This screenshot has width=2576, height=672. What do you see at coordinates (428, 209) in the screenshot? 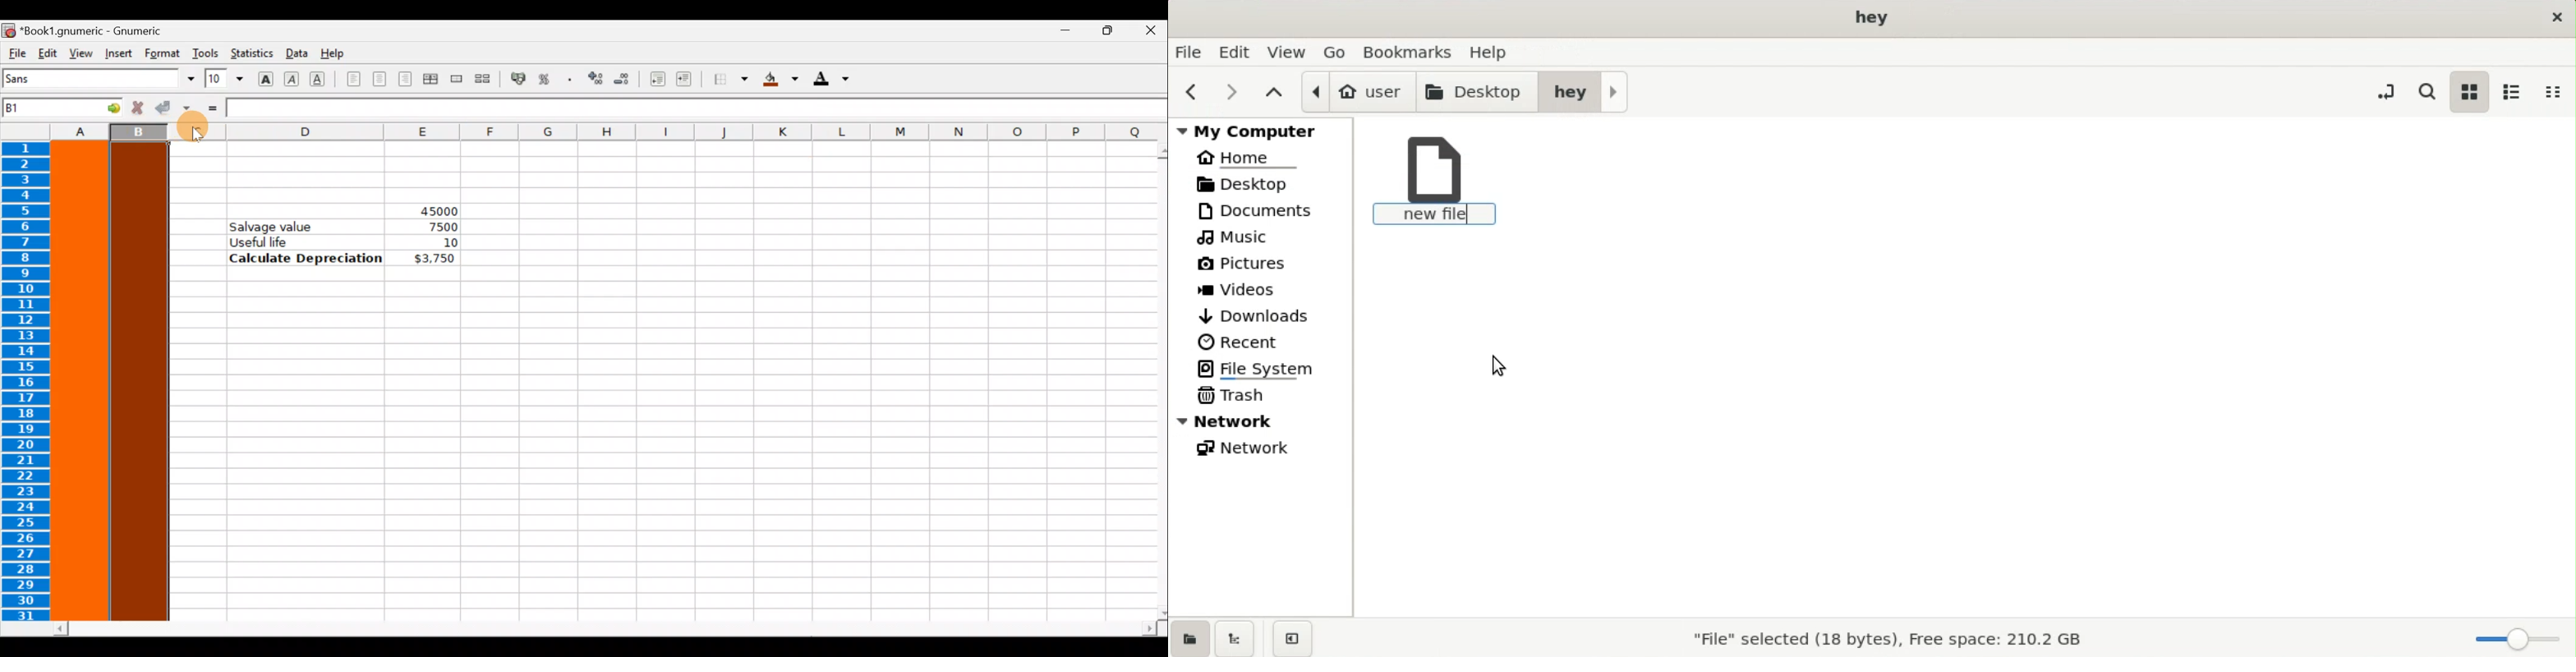
I see `45000` at bounding box center [428, 209].